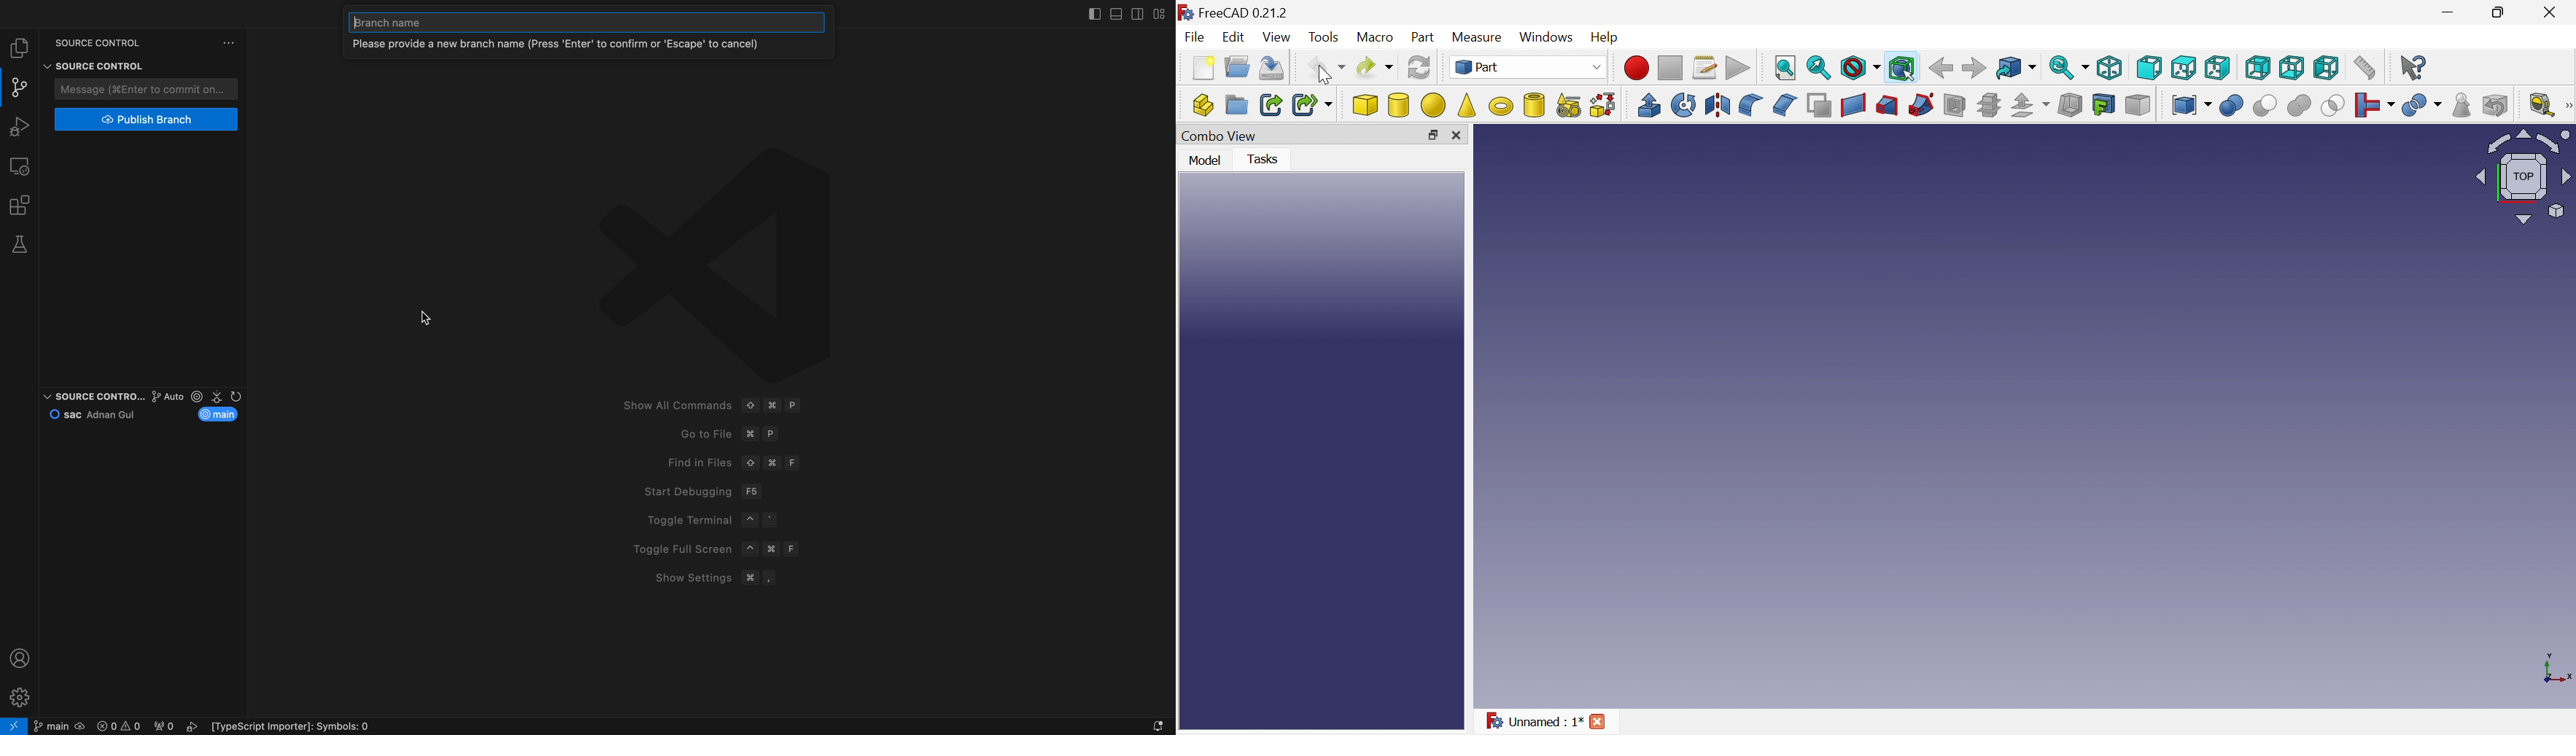 The image size is (2576, 756). What do you see at coordinates (2524, 175) in the screenshot?
I see `Viewing angle` at bounding box center [2524, 175].